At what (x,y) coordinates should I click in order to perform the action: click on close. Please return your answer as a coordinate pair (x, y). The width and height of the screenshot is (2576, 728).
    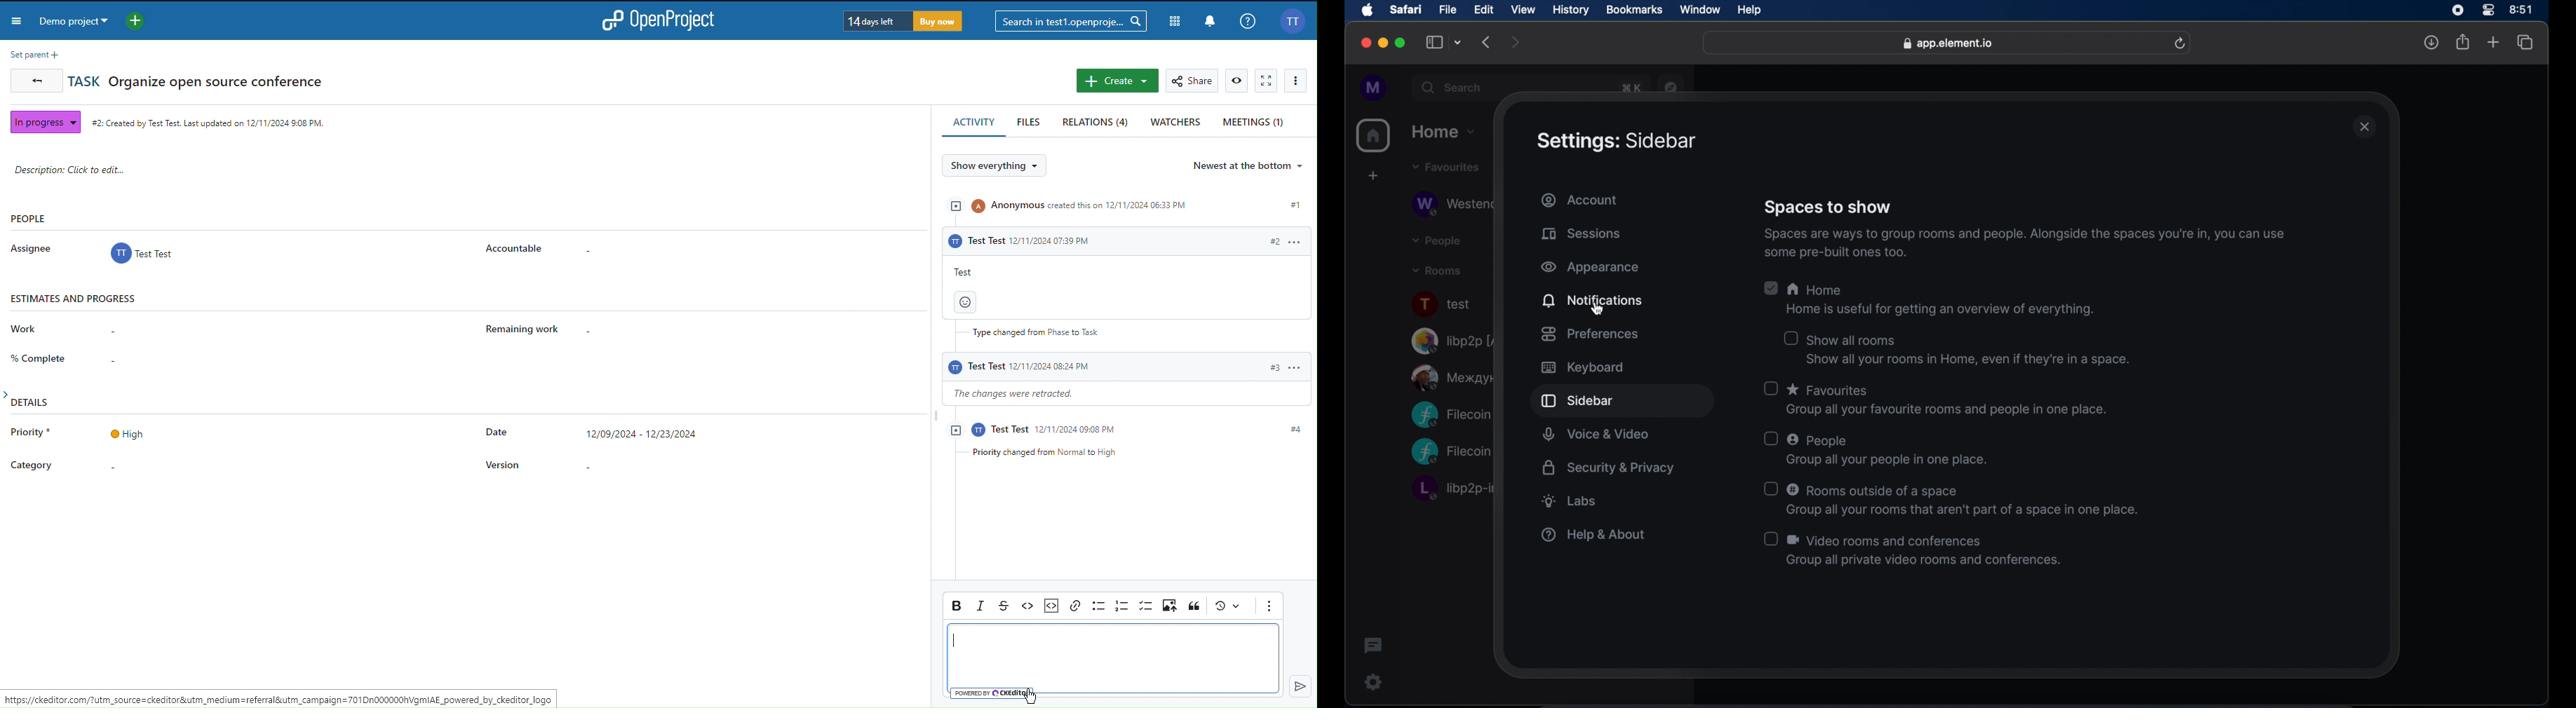
    Looking at the image, I should click on (2365, 128).